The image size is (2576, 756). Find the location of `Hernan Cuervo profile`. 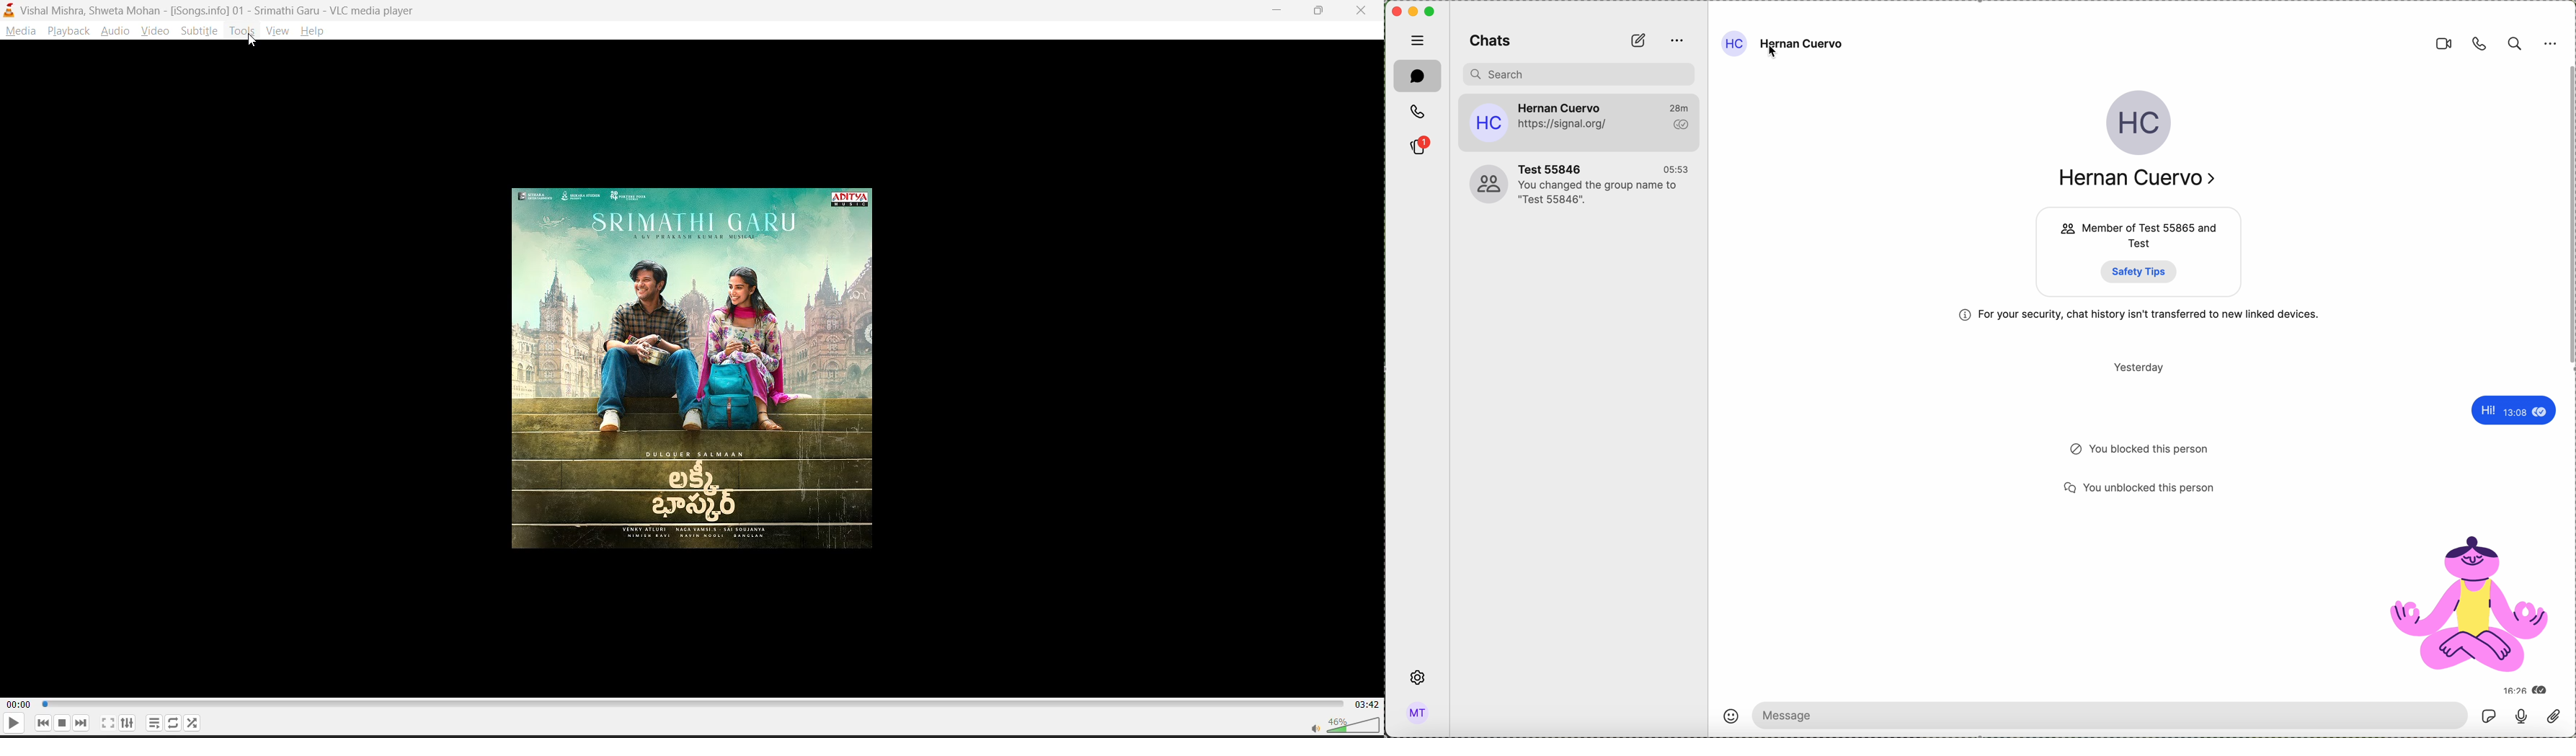

Hernan Cuervo profile is located at coordinates (2140, 124).